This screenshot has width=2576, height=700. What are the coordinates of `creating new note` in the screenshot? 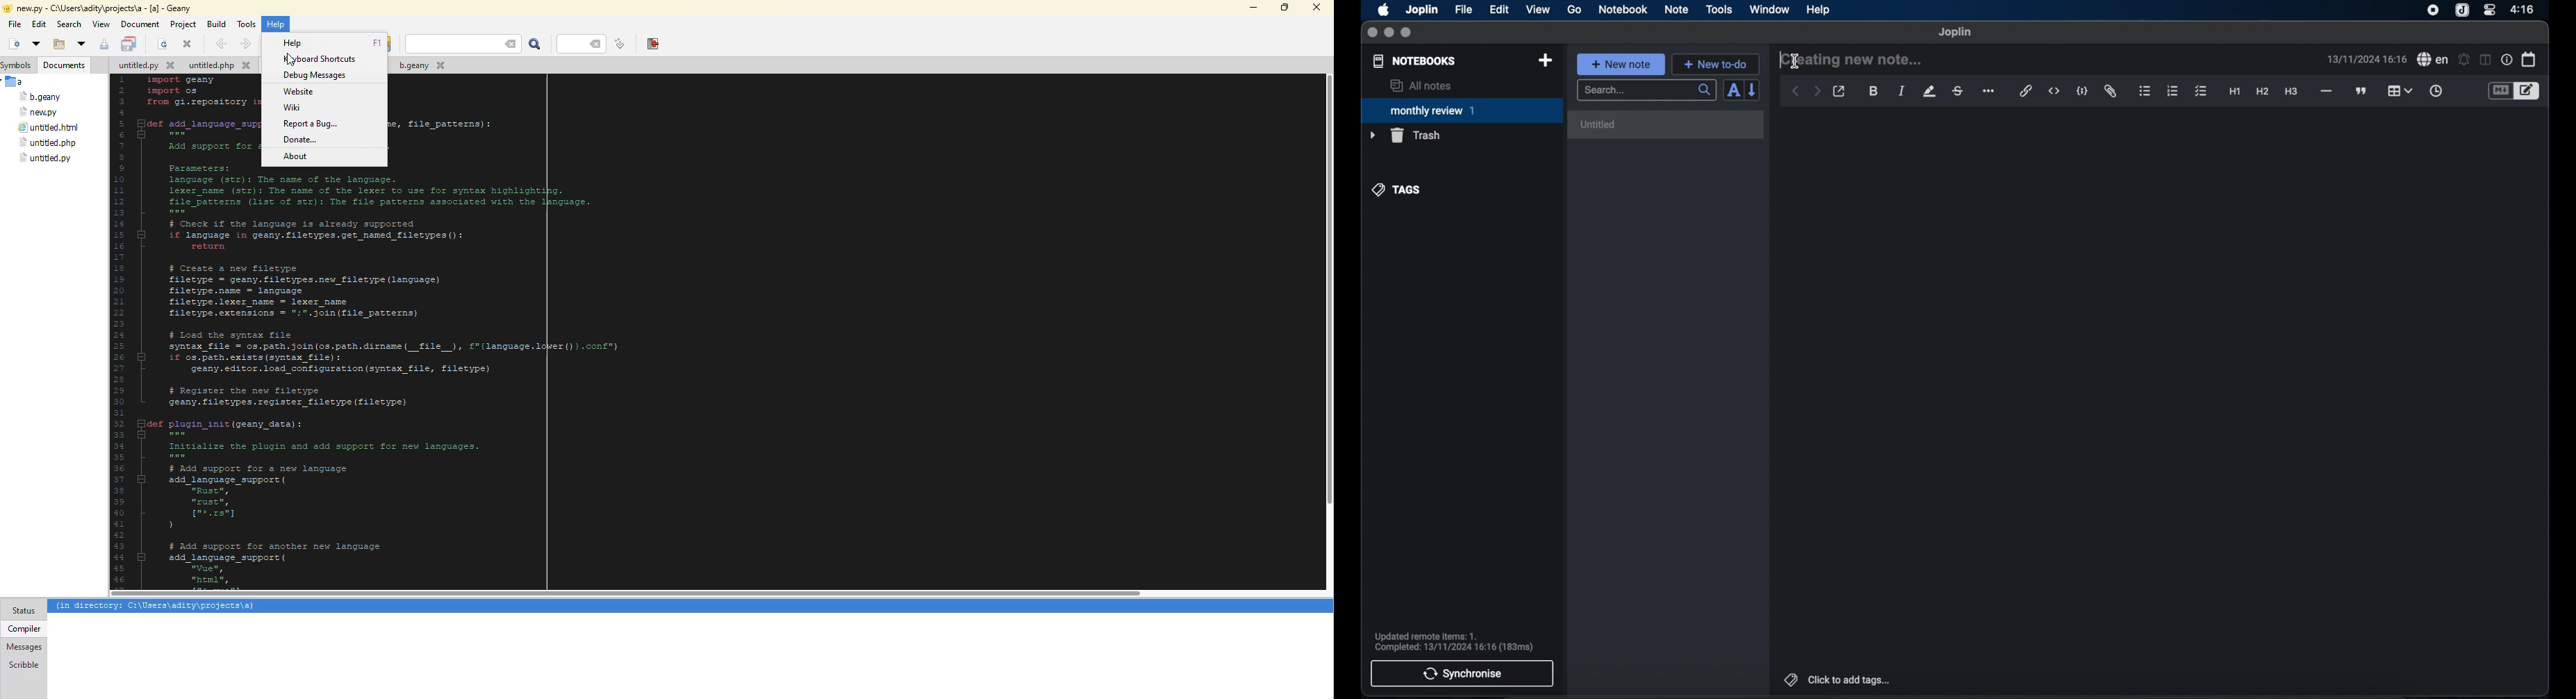 It's located at (1852, 59).